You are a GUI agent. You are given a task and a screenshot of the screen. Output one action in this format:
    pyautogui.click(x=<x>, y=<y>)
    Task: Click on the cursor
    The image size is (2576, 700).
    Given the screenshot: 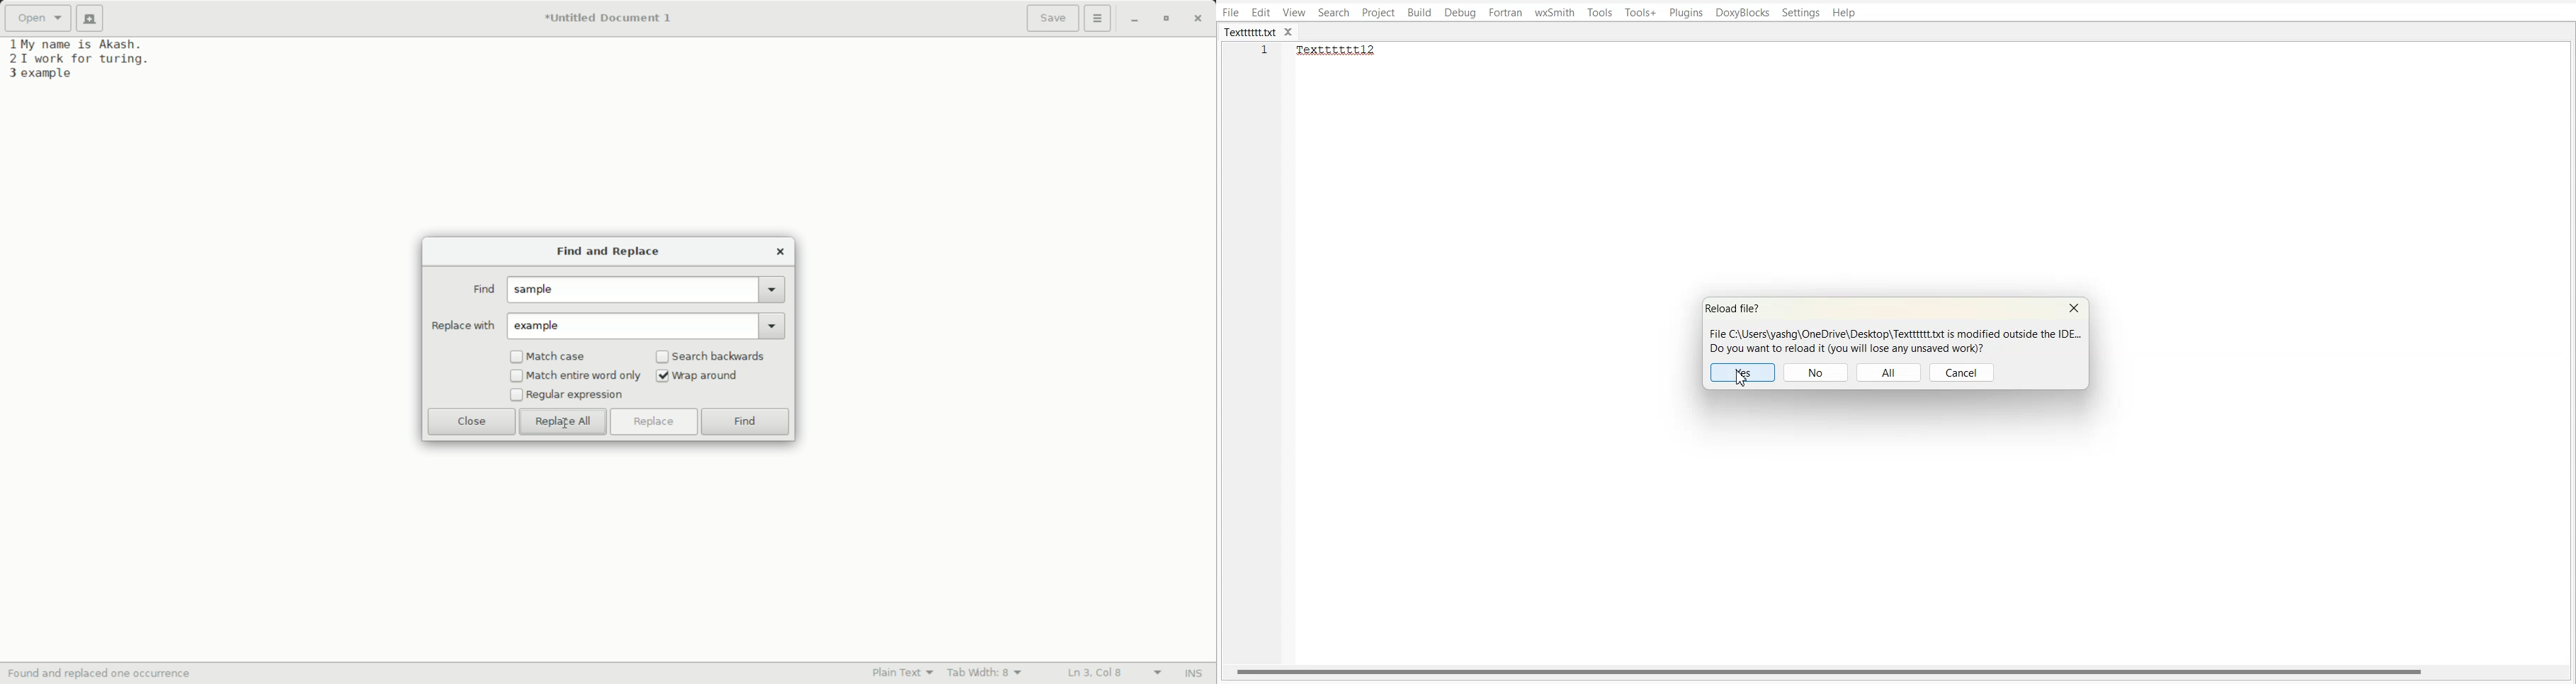 What is the action you would take?
    pyautogui.click(x=566, y=422)
    